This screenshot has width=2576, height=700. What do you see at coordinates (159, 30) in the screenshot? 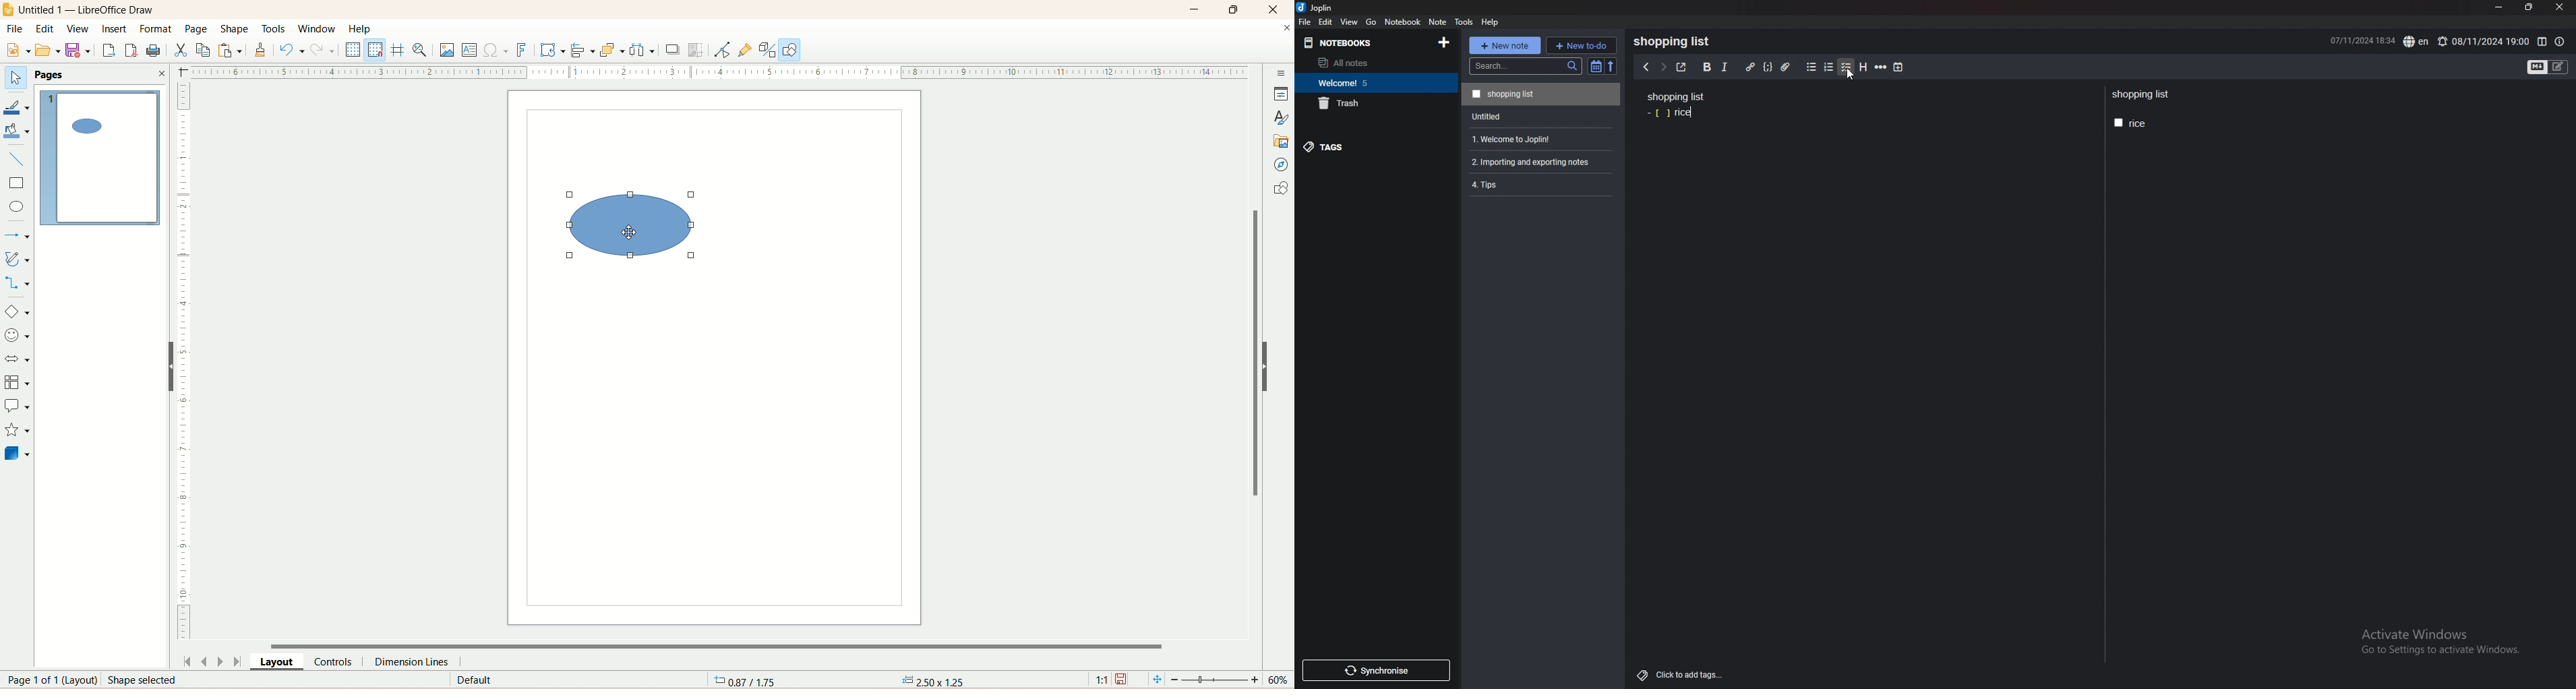
I see `format` at bounding box center [159, 30].